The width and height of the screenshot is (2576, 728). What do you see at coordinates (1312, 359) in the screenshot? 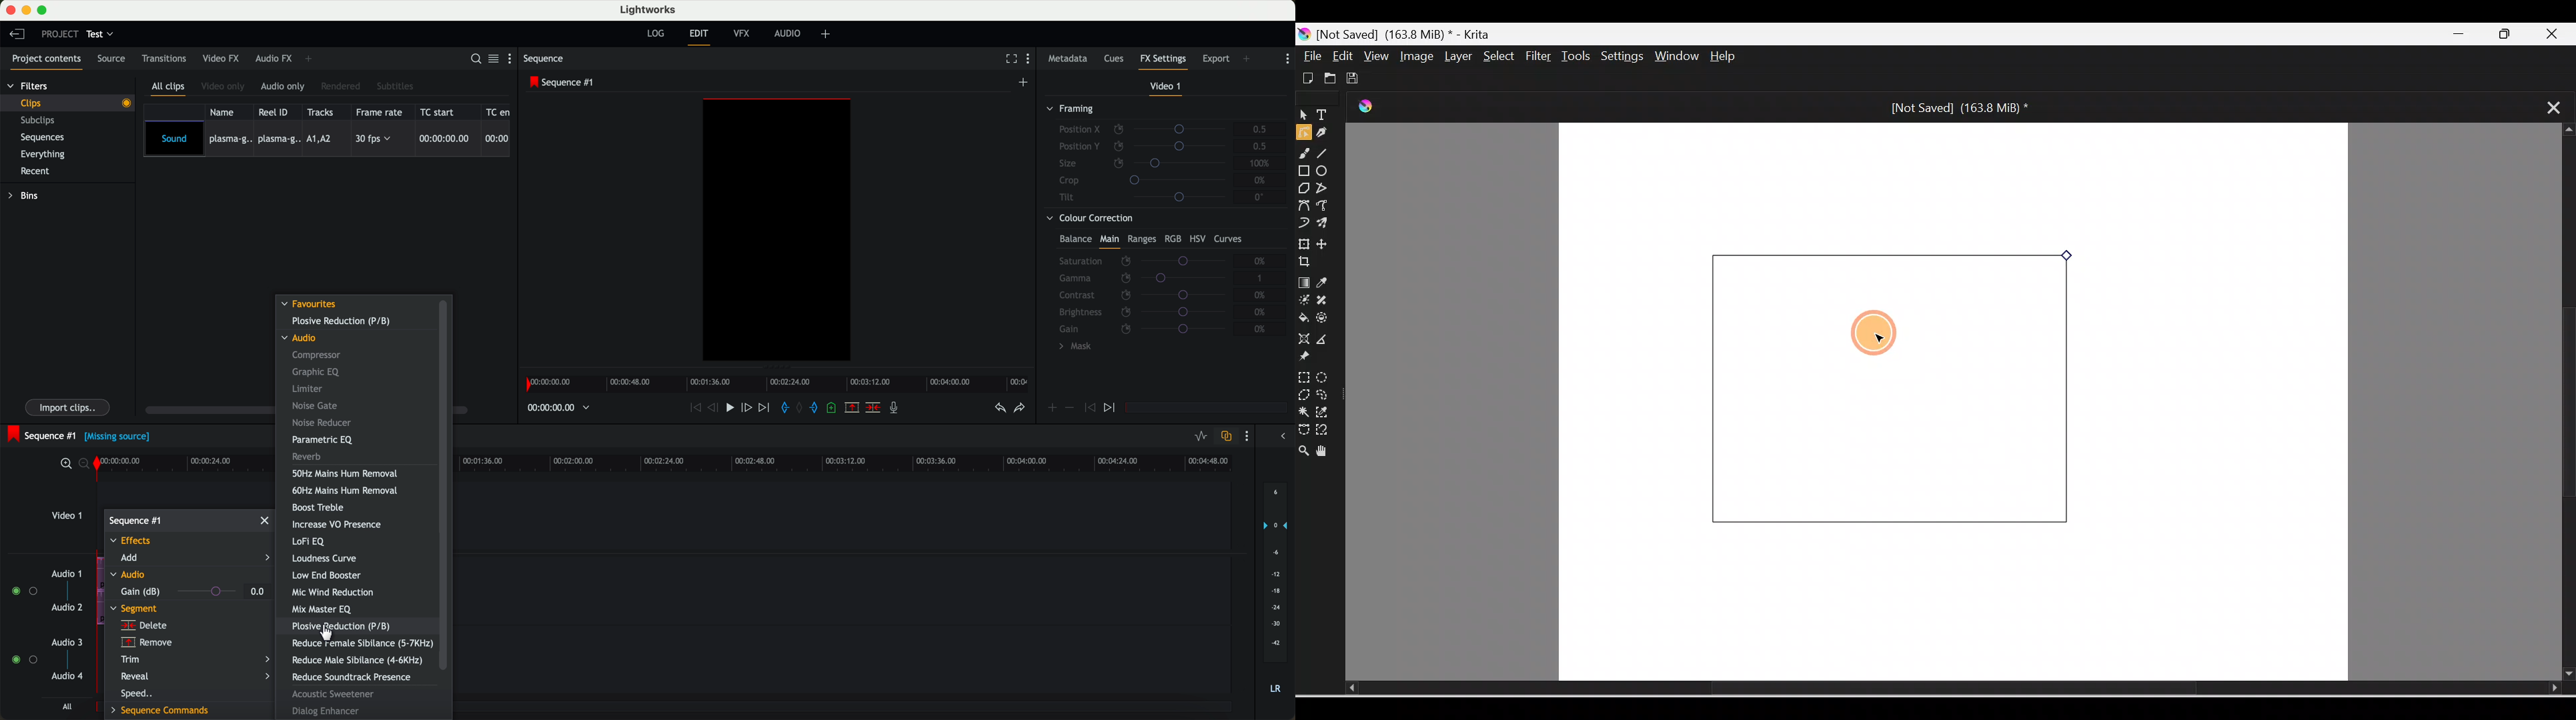
I see `Reference images tool` at bounding box center [1312, 359].